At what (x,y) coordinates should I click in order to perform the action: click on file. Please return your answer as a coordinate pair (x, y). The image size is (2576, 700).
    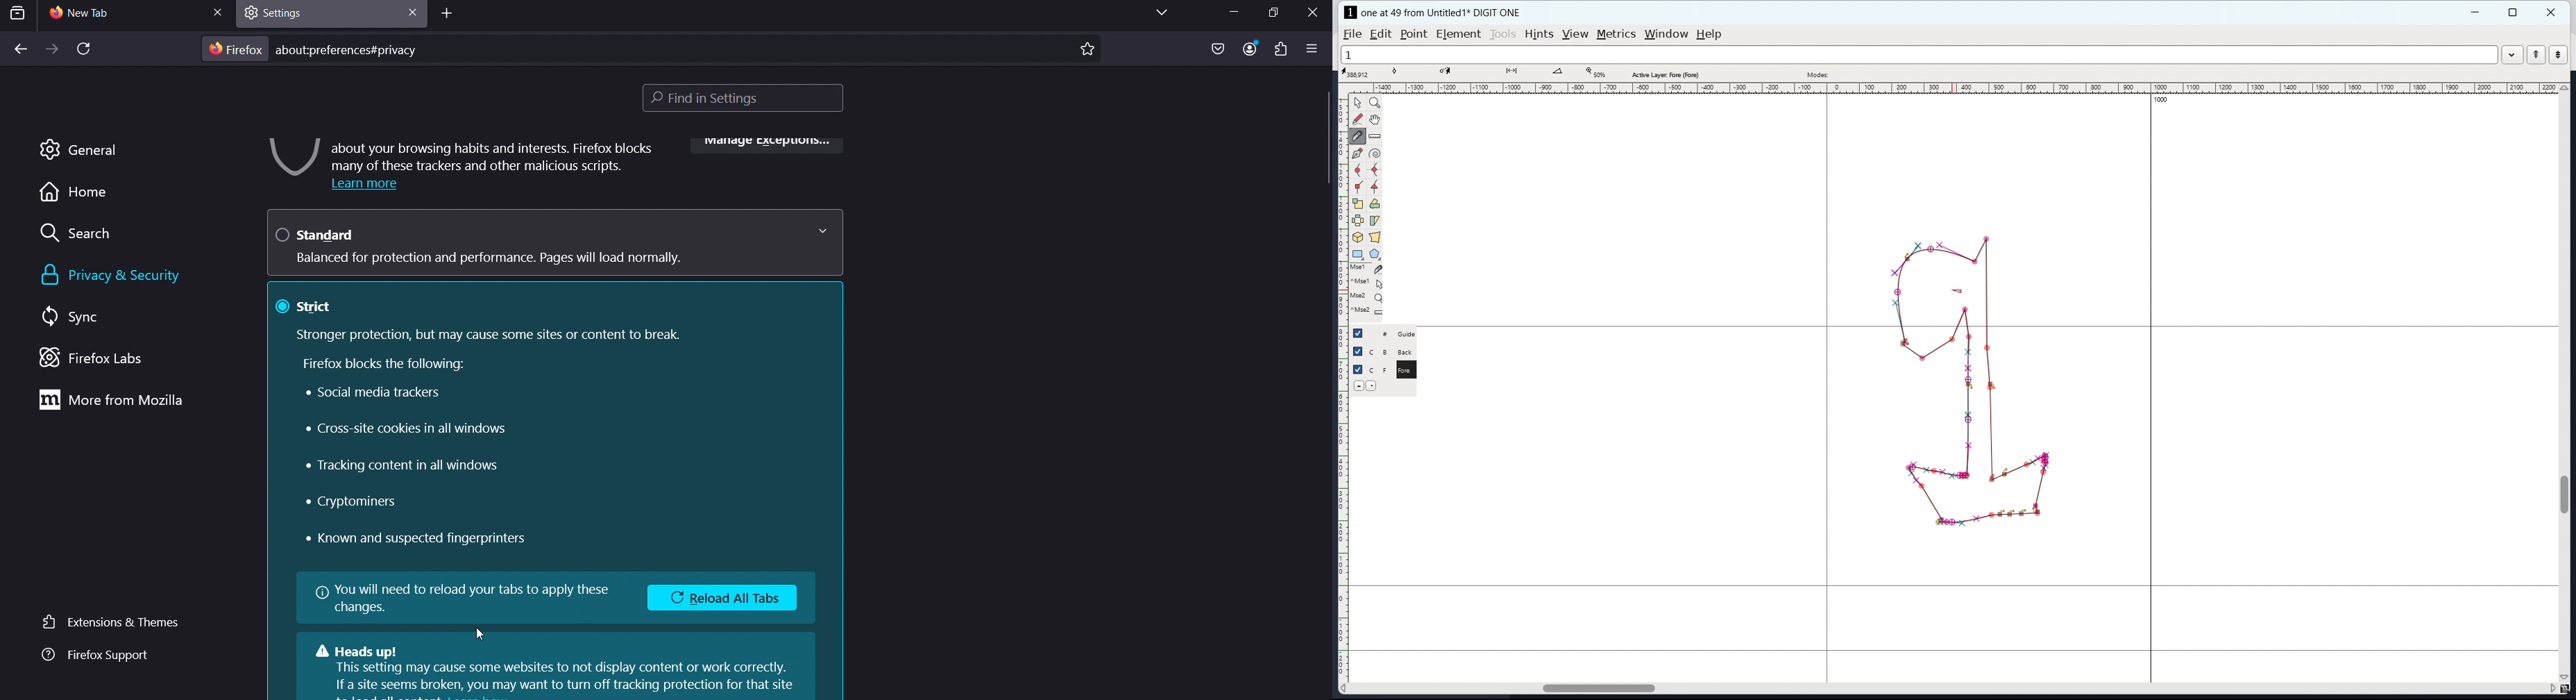
    Looking at the image, I should click on (1352, 34).